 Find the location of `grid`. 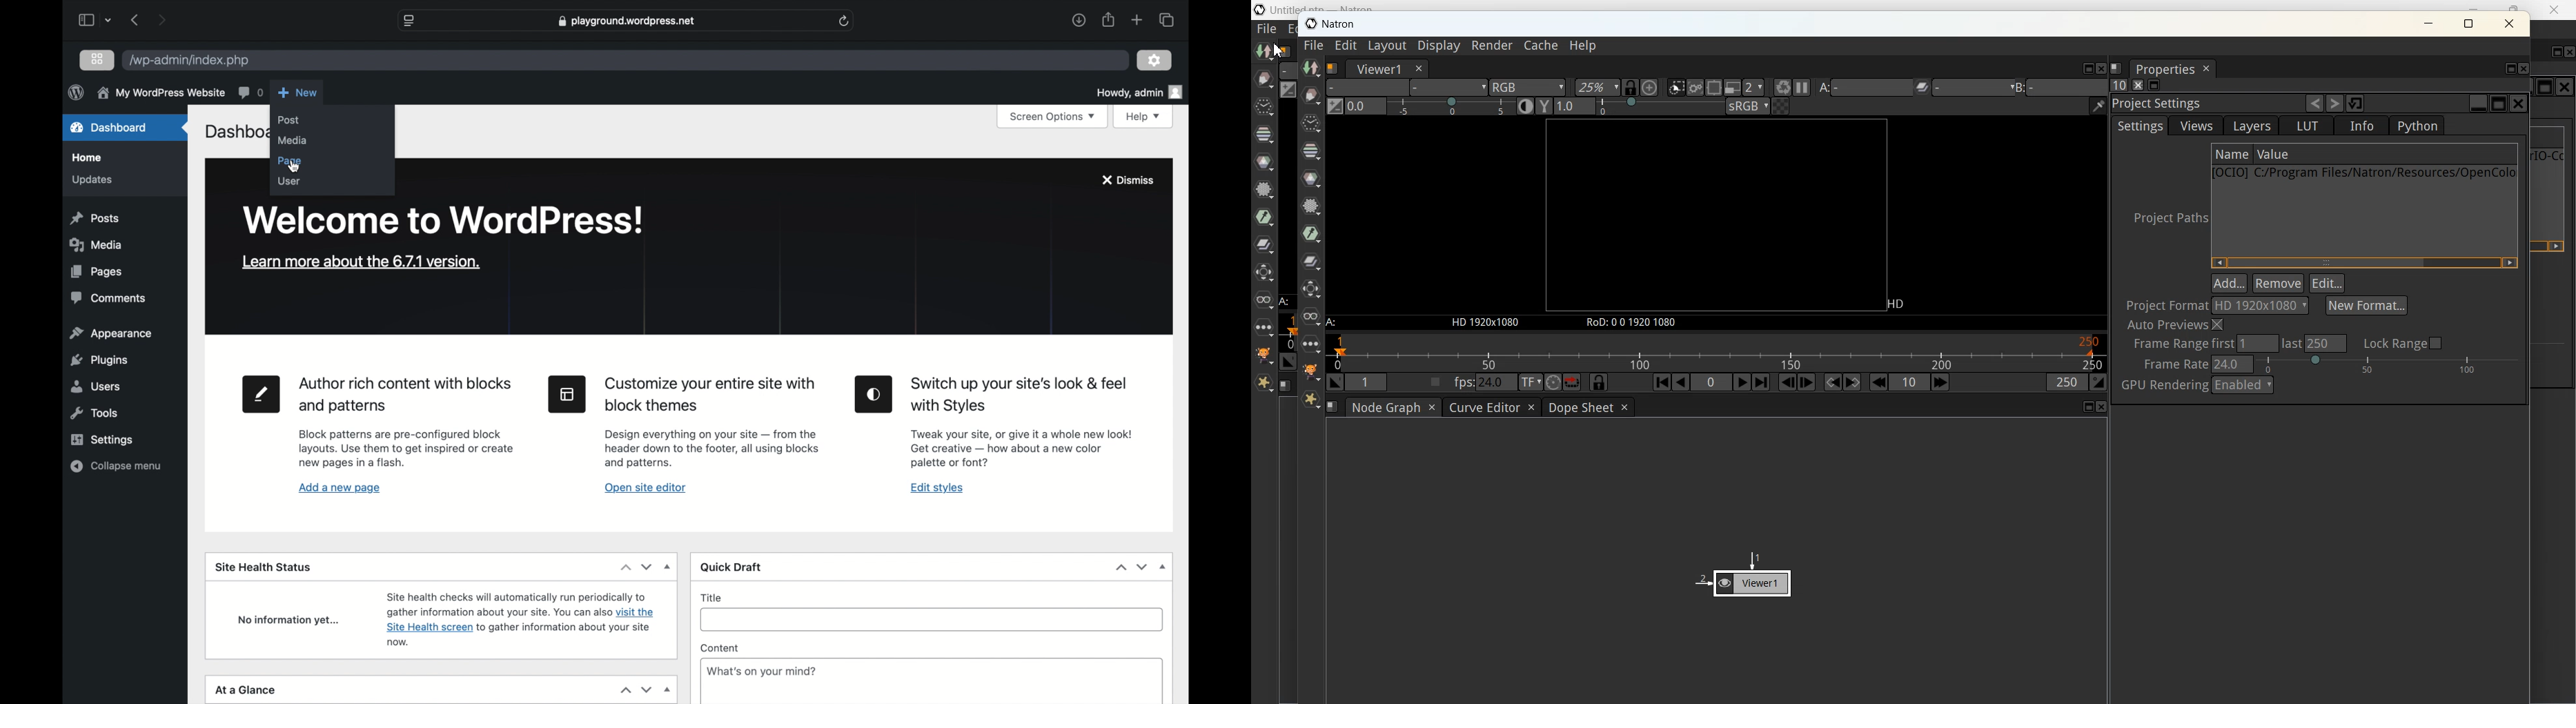

grid is located at coordinates (97, 59).